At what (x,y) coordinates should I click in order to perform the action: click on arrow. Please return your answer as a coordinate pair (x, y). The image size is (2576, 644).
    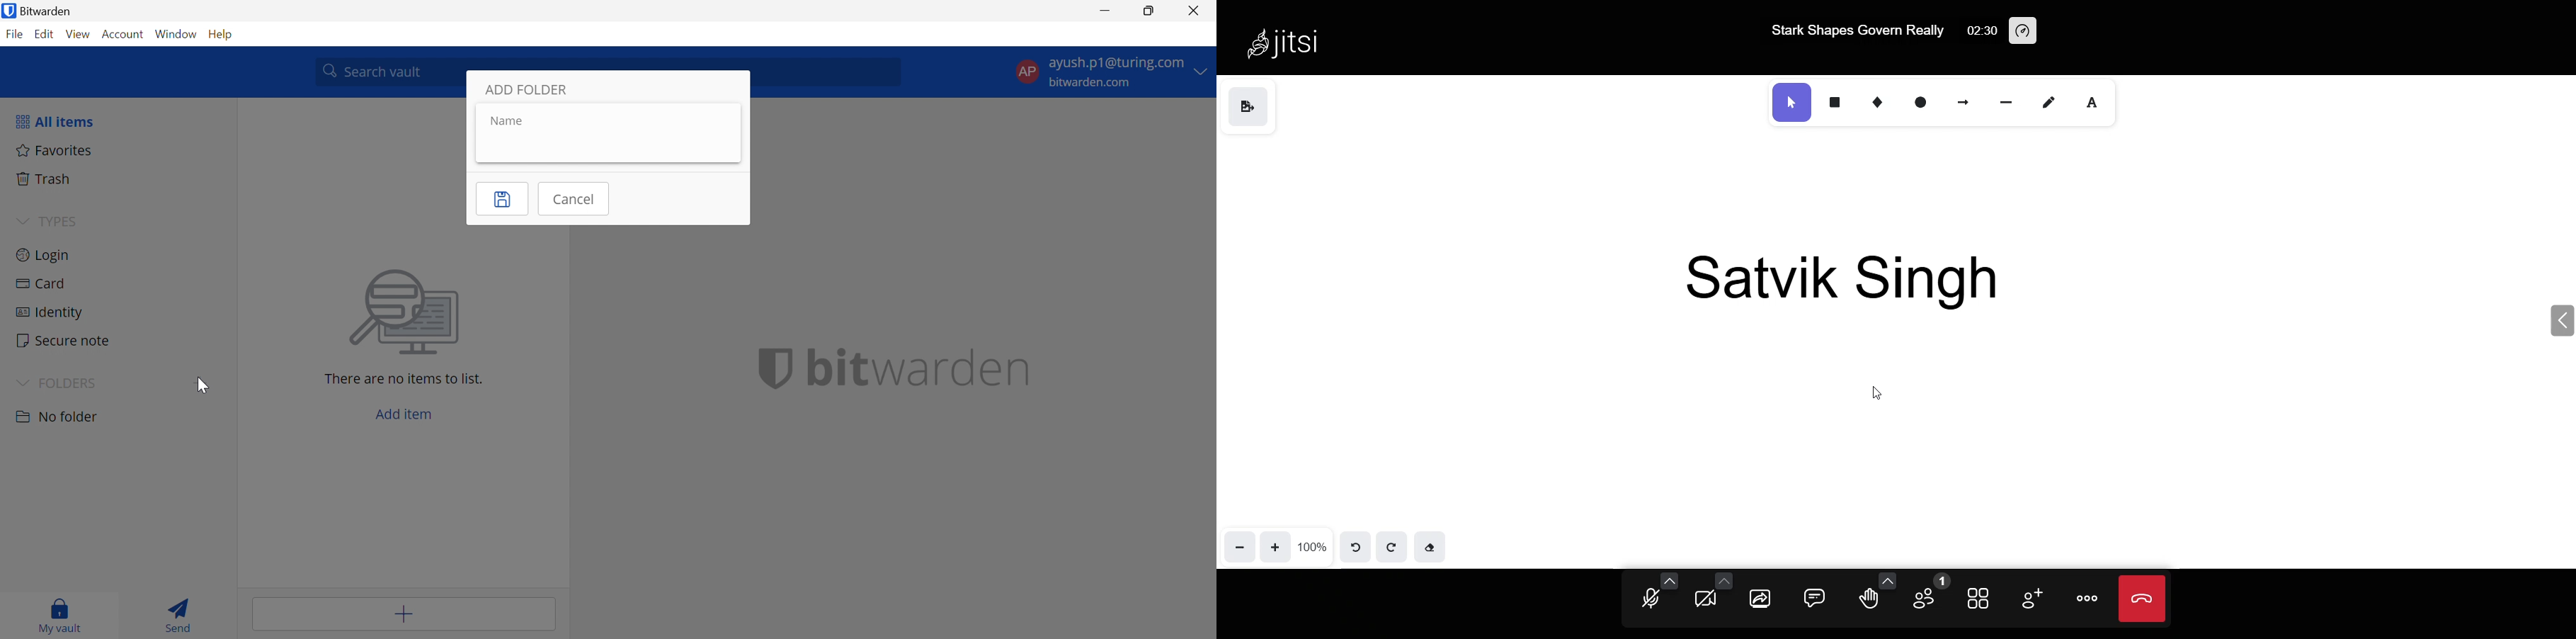
    Looking at the image, I should click on (1964, 101).